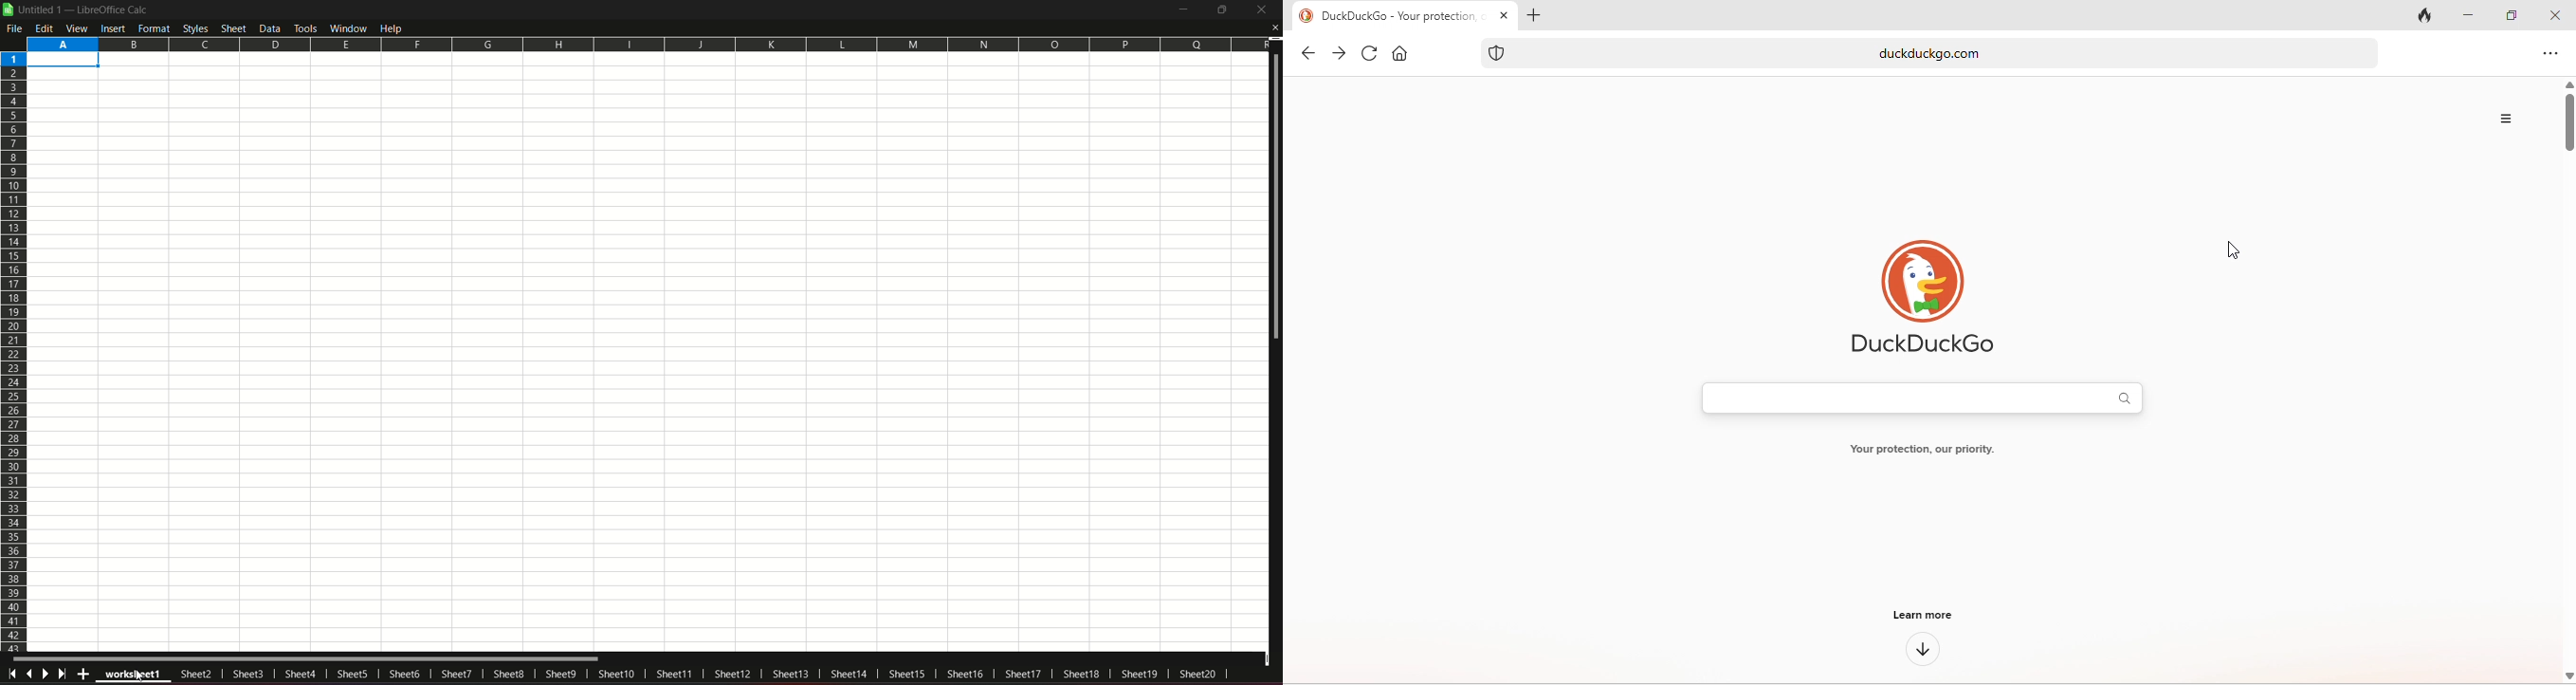  Describe the element at coordinates (909, 674) in the screenshot. I see `sheet15` at that location.